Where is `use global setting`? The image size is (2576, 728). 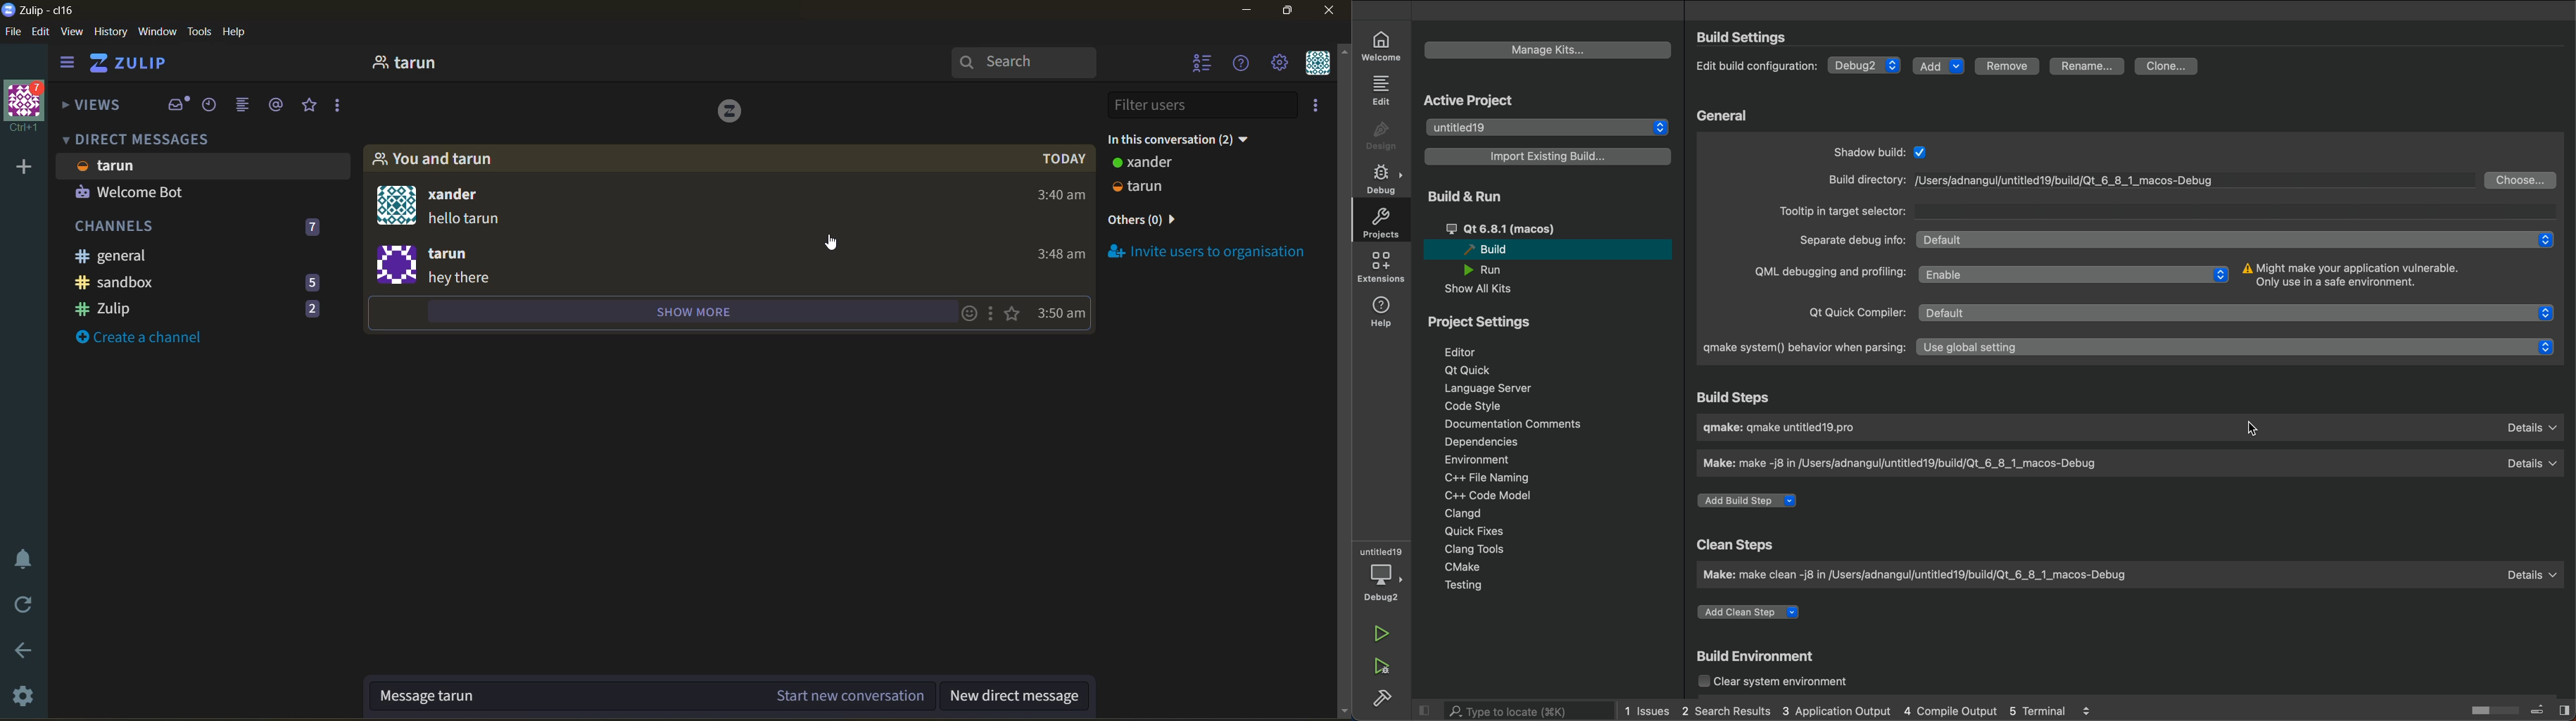 use global setting is located at coordinates (2236, 350).